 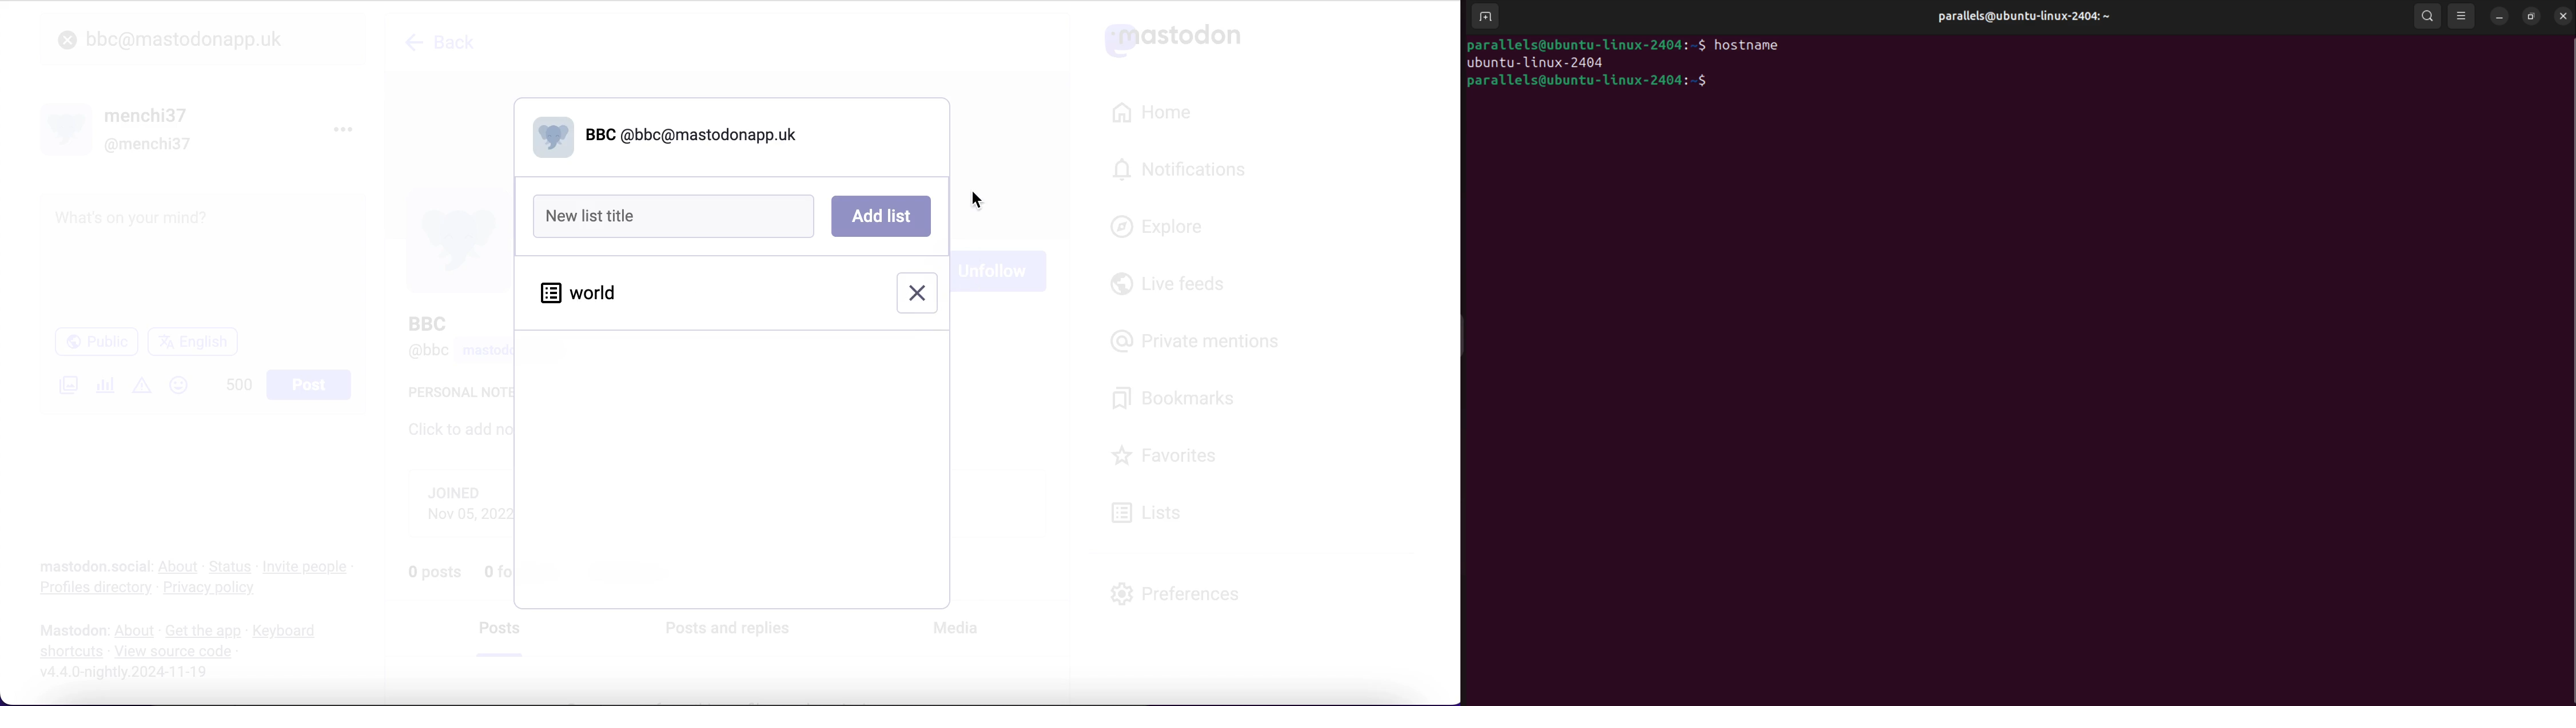 What do you see at coordinates (2029, 21) in the screenshot?
I see `parallels@ubuntu-linux-2404: ~` at bounding box center [2029, 21].